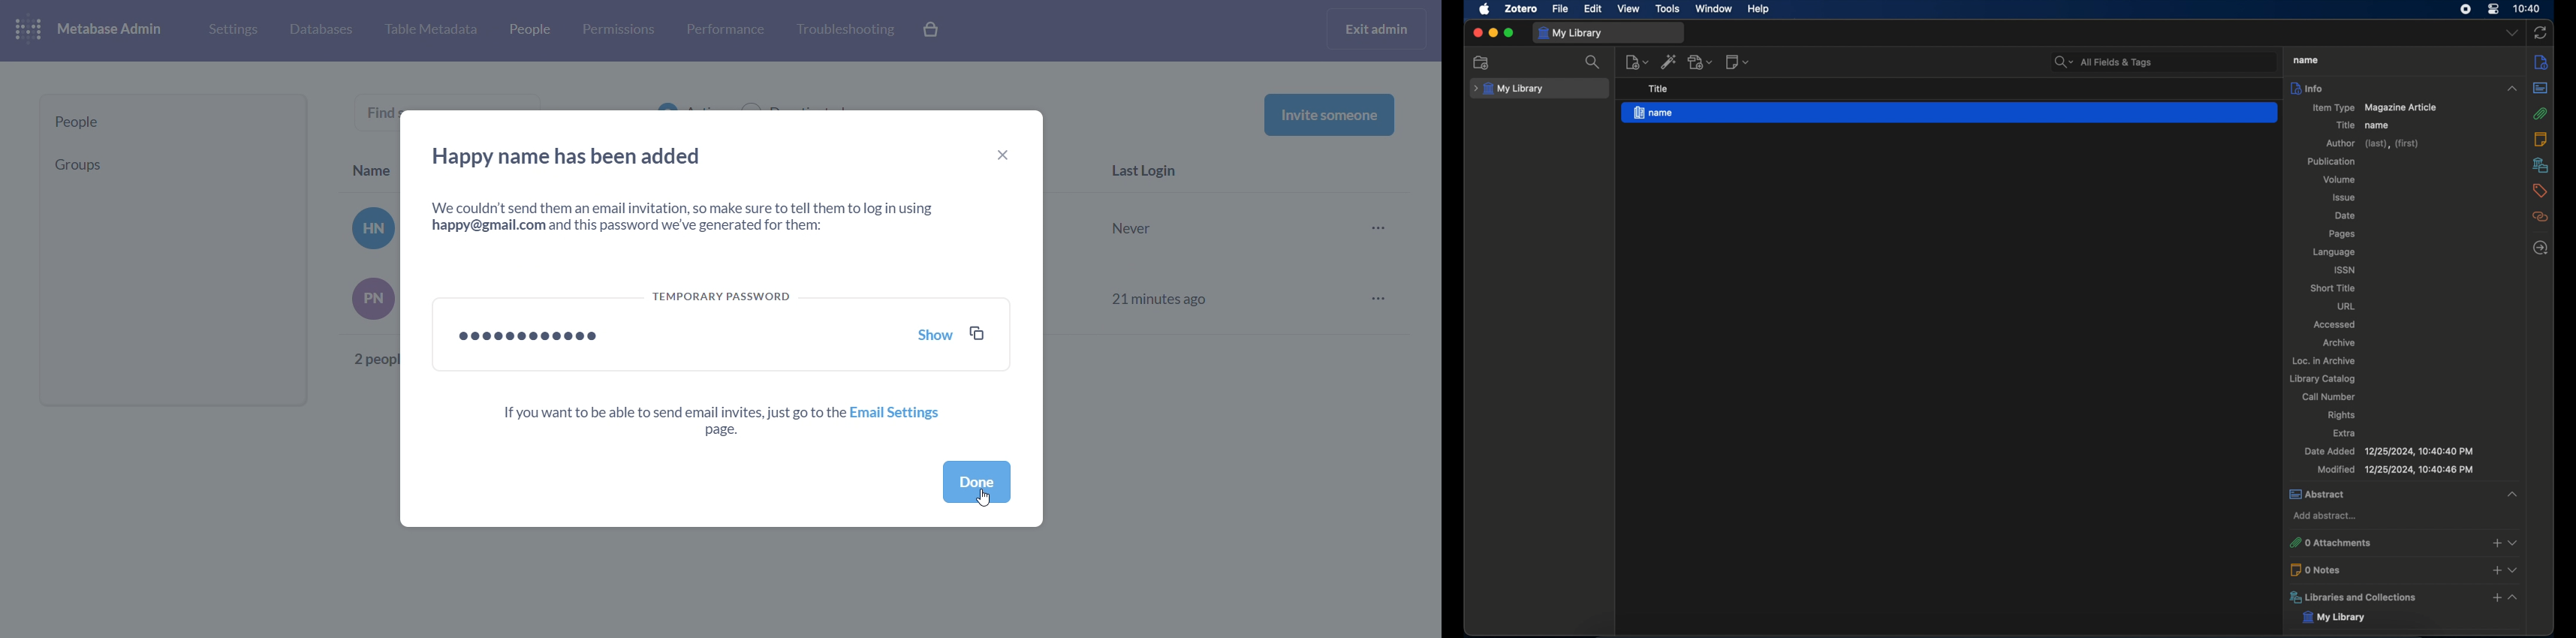  I want to click on email settings, so click(723, 423).